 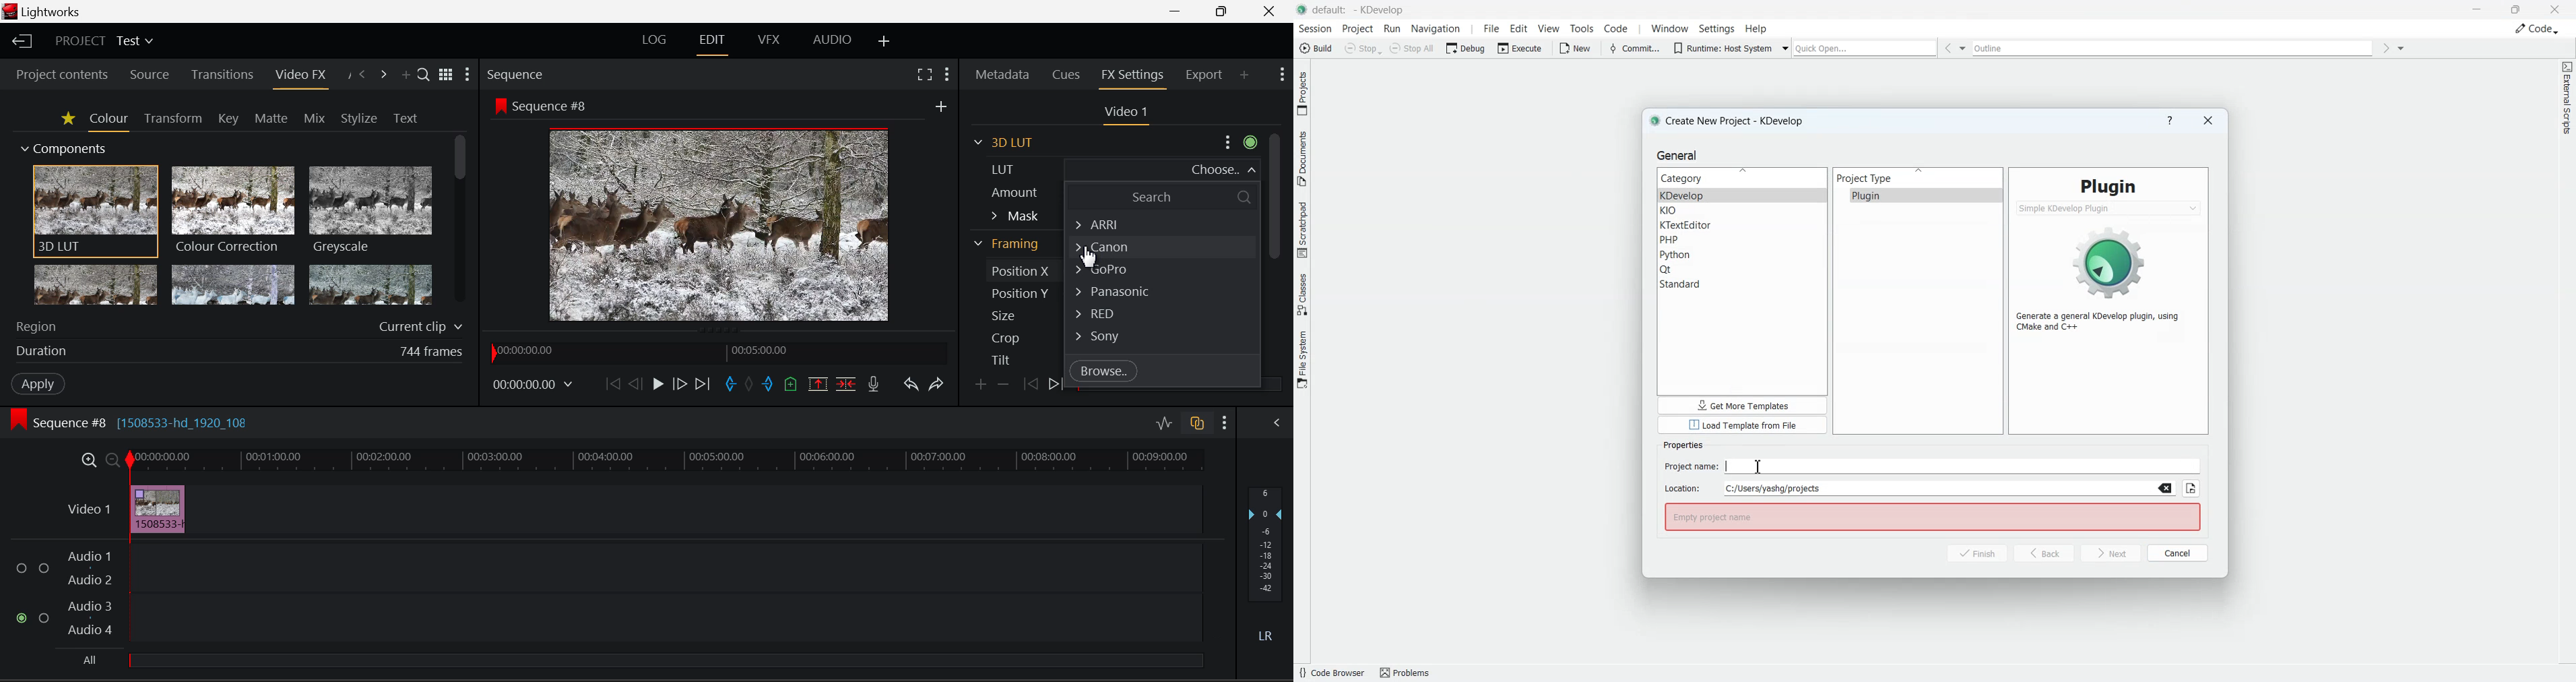 What do you see at coordinates (161, 508) in the screenshot?
I see `Effect Applied` at bounding box center [161, 508].